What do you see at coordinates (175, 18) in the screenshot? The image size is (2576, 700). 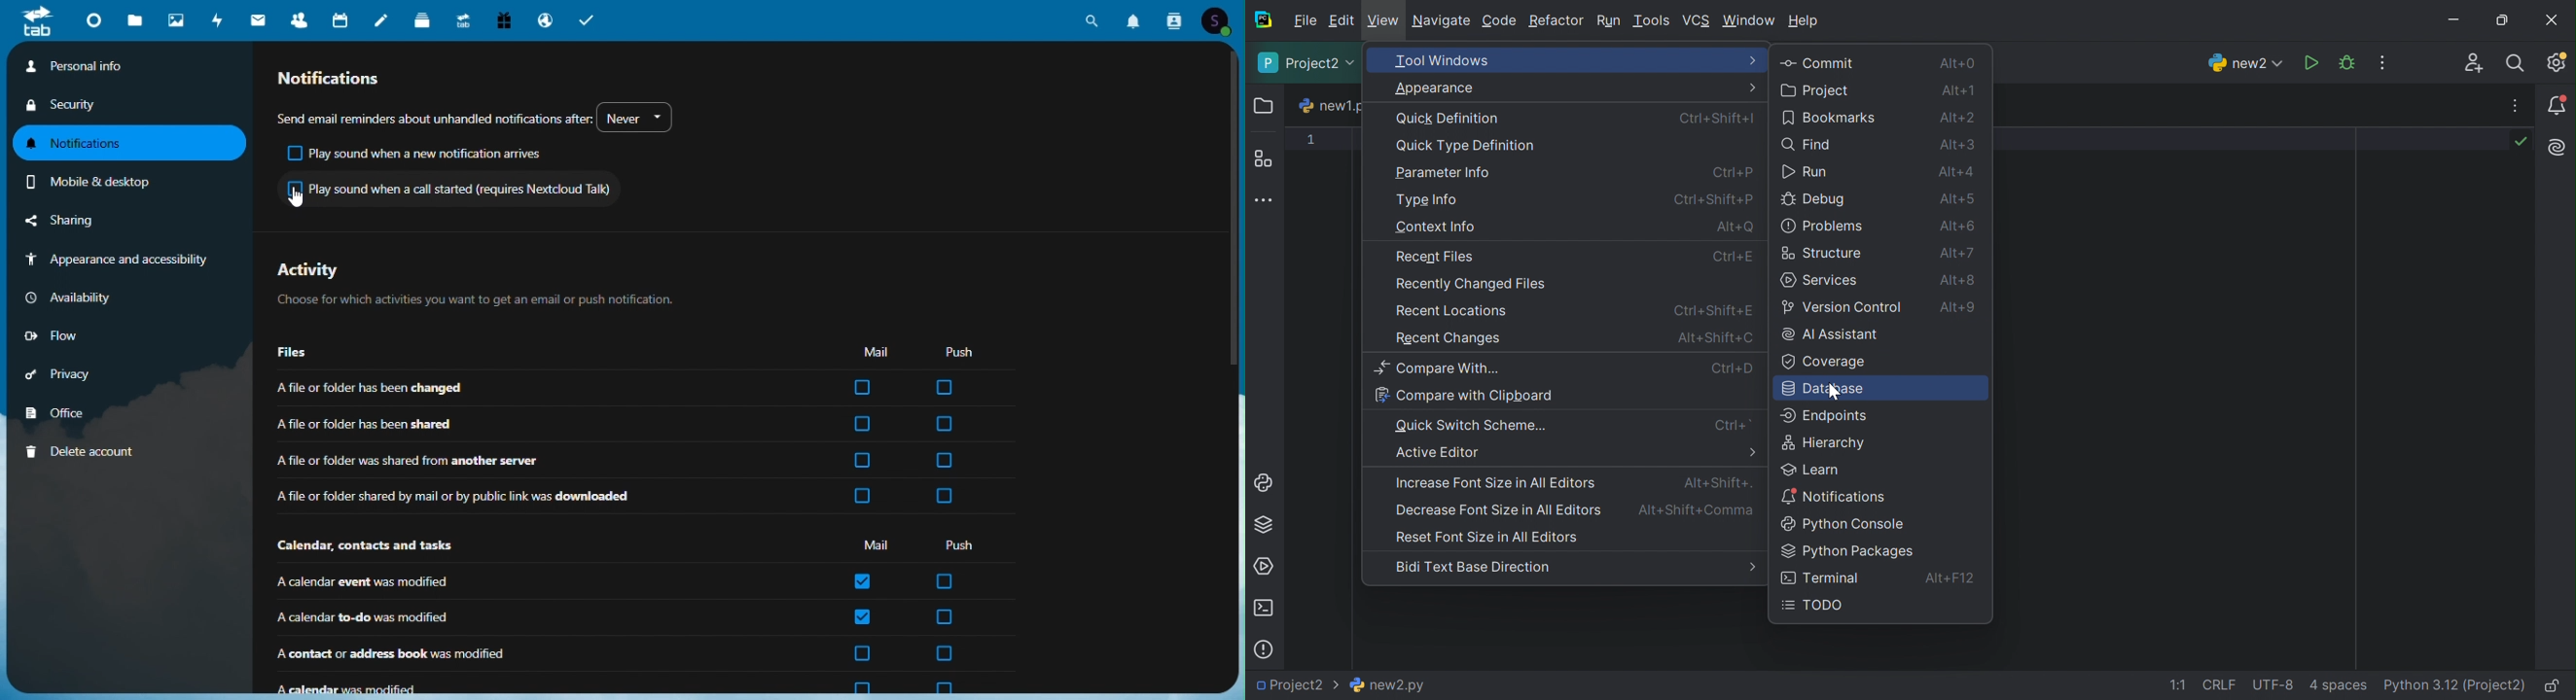 I see `photos` at bounding box center [175, 18].